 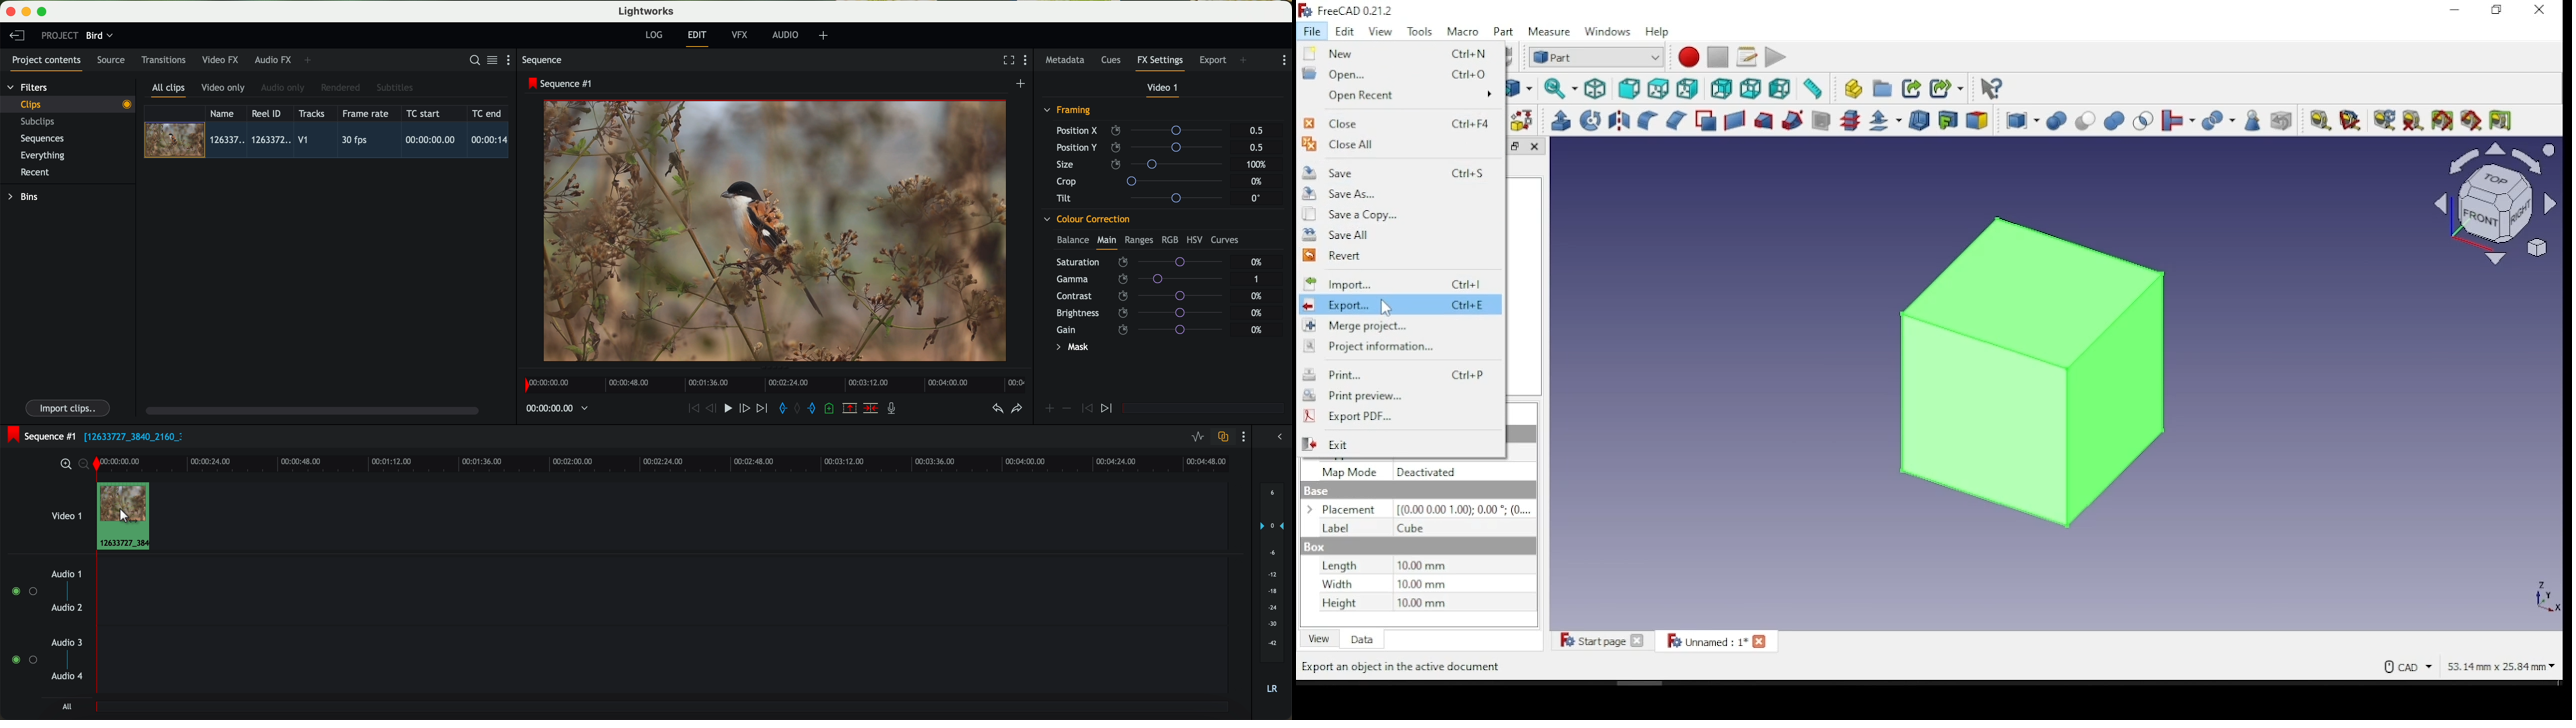 What do you see at coordinates (1602, 640) in the screenshot?
I see `start page` at bounding box center [1602, 640].